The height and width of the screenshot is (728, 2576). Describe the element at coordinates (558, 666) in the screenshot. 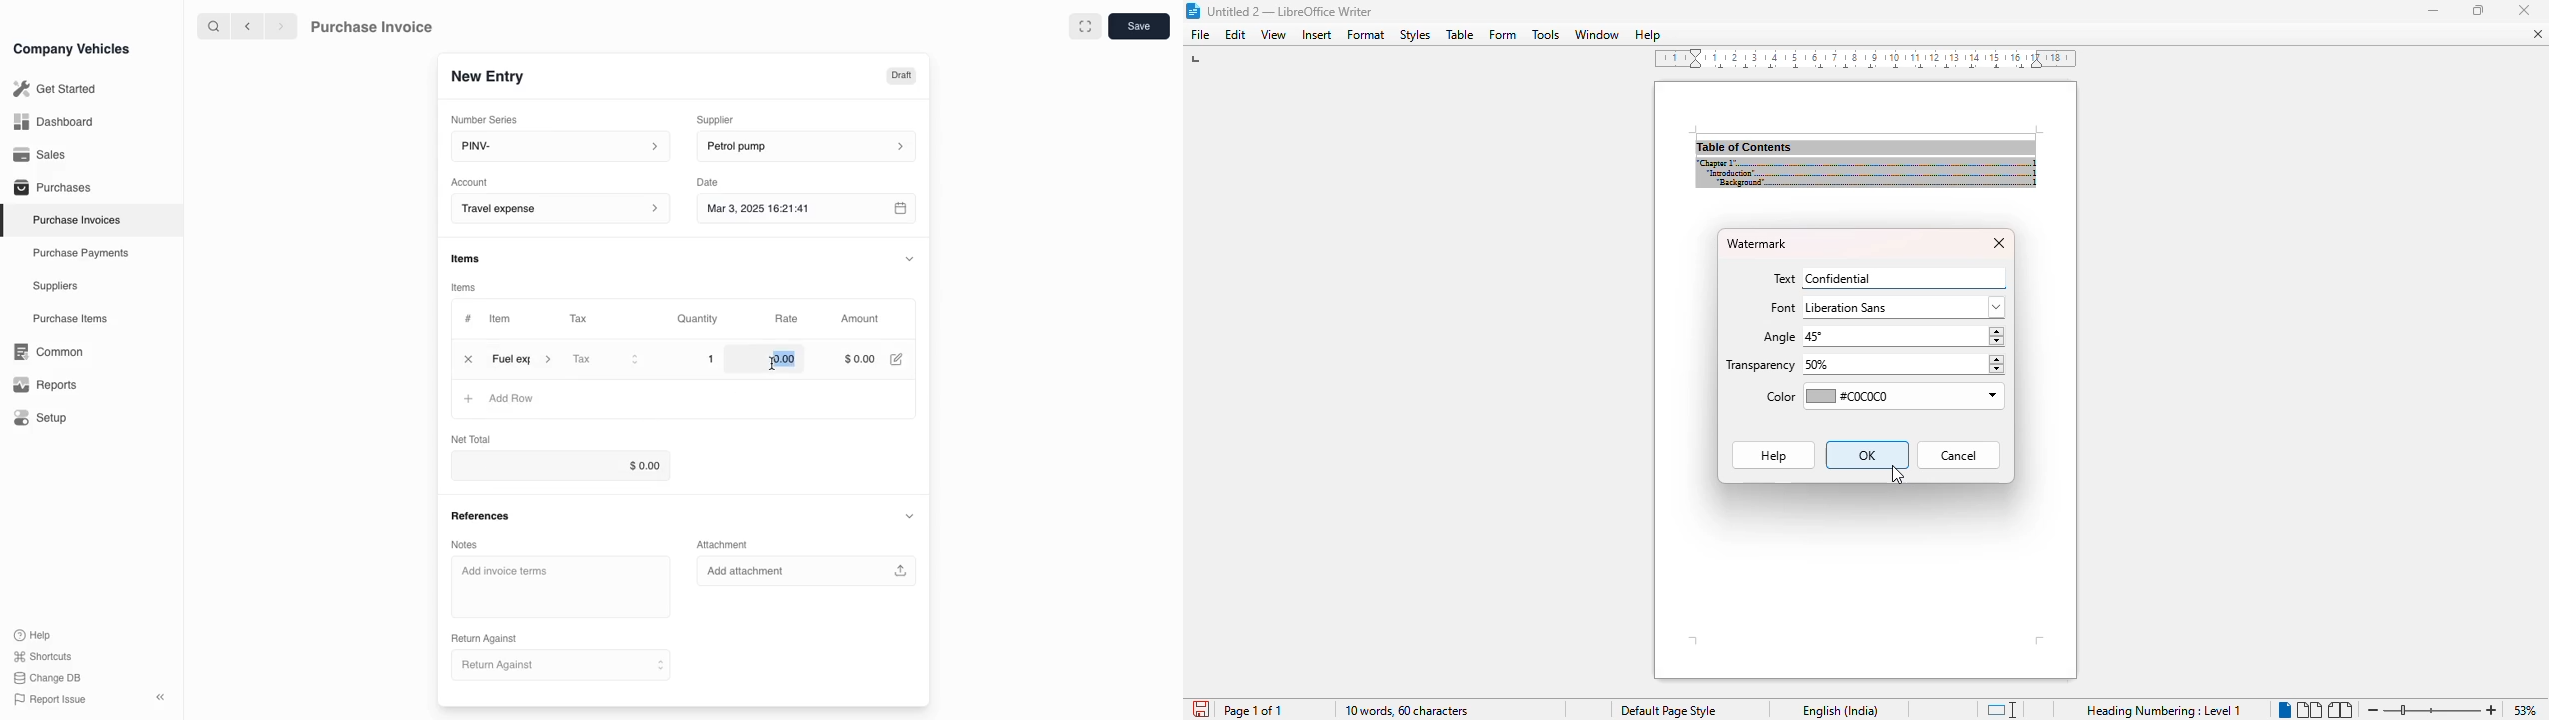

I see `Return Against` at that location.